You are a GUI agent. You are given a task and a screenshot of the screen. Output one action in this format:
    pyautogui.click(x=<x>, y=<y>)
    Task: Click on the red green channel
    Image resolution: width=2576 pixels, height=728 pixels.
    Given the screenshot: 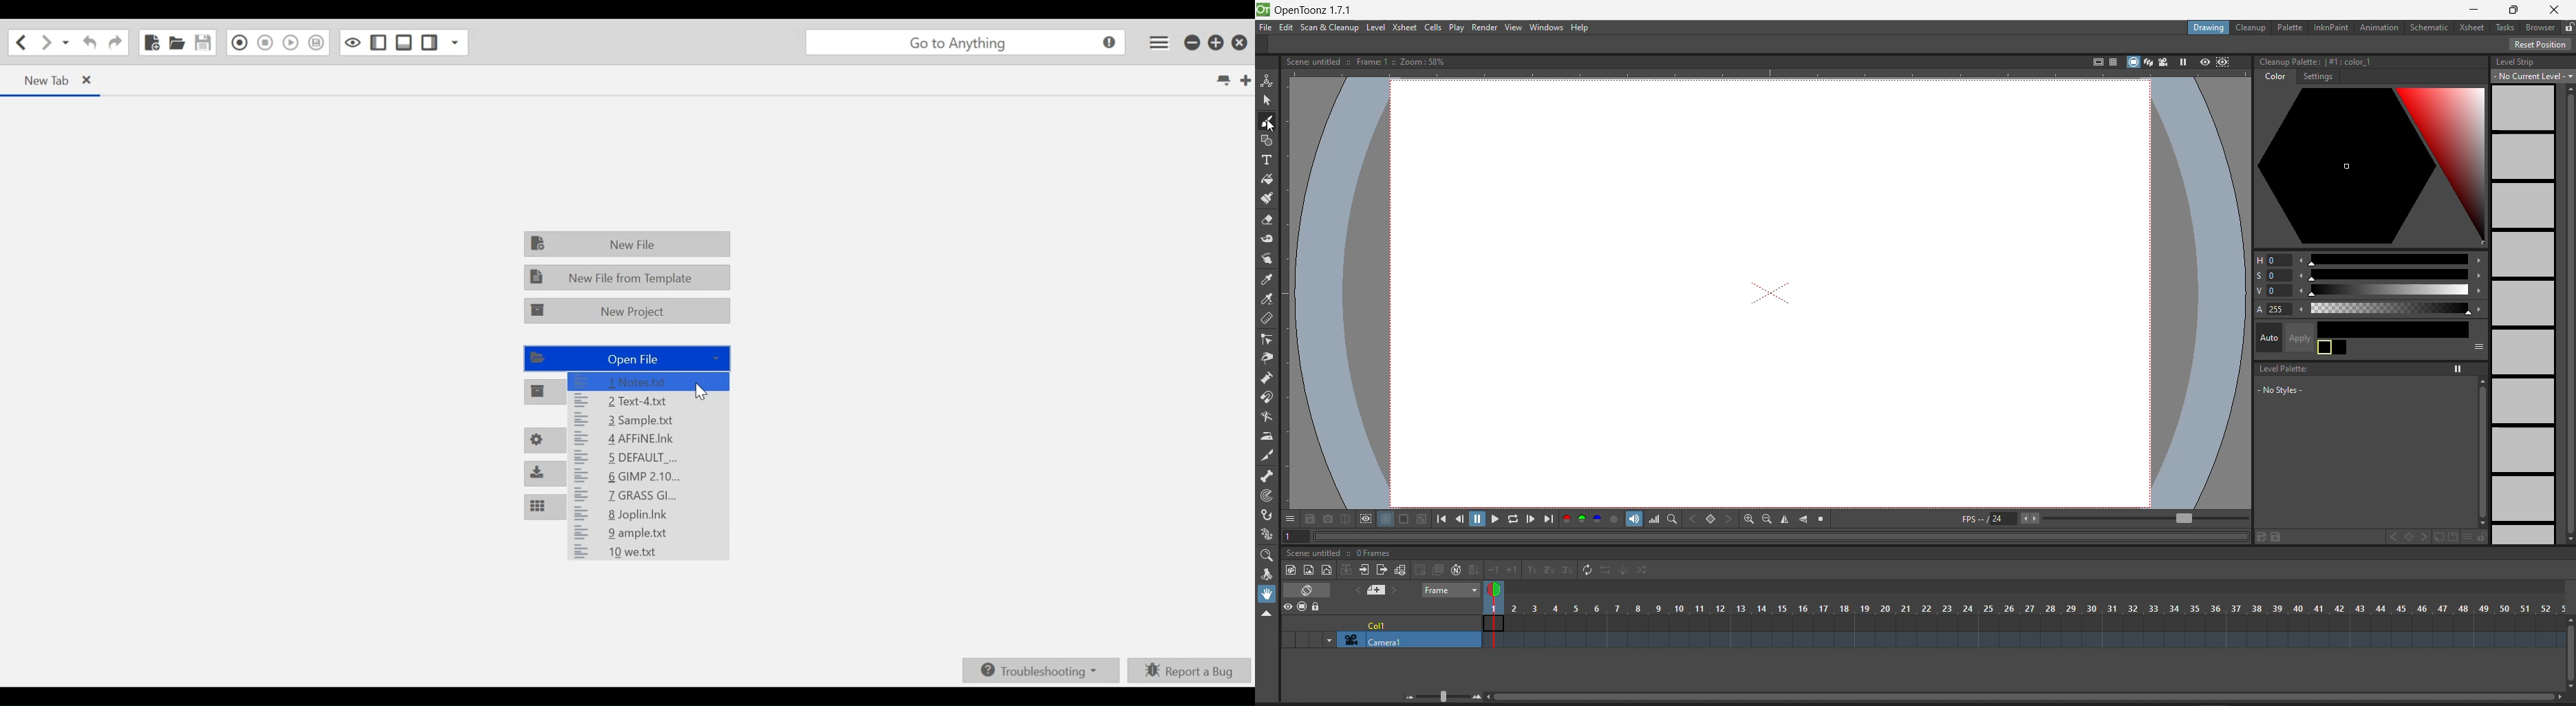 What is the action you would take?
    pyautogui.click(x=1573, y=519)
    